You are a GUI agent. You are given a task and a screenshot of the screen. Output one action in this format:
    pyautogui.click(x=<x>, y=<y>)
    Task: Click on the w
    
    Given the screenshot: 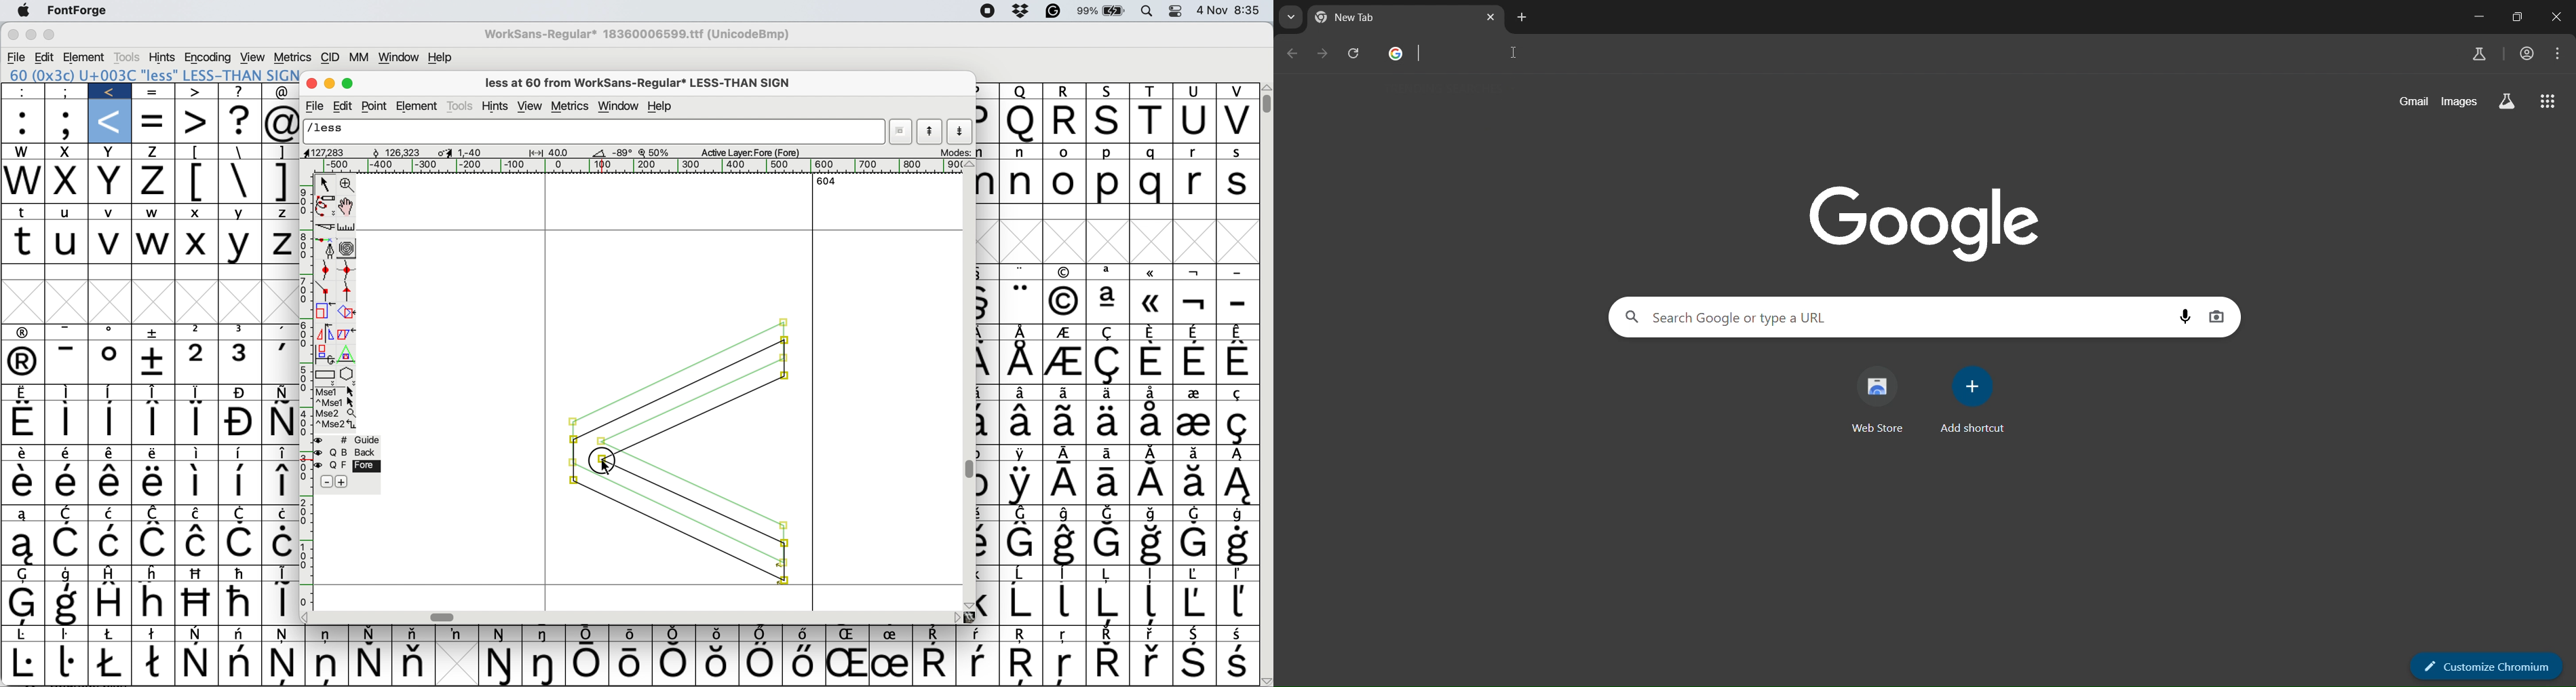 What is the action you would take?
    pyautogui.click(x=153, y=212)
    